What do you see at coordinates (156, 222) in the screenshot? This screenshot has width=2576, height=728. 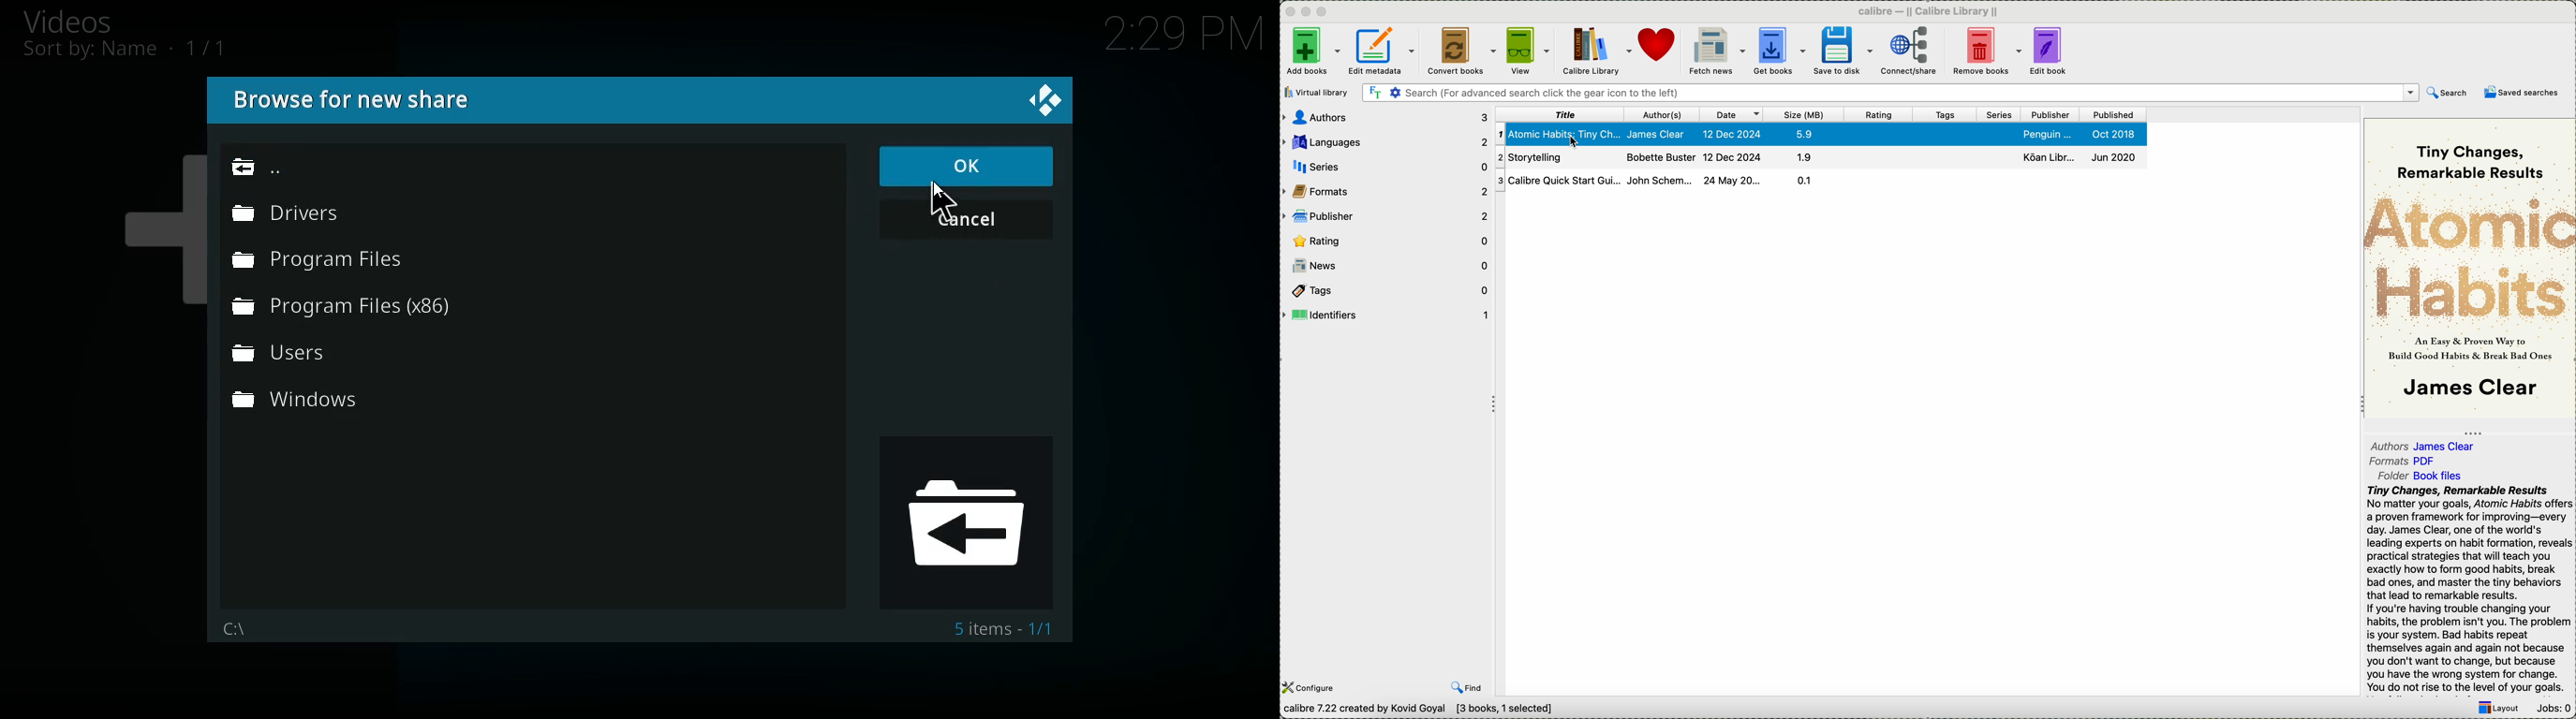 I see ` +` at bounding box center [156, 222].